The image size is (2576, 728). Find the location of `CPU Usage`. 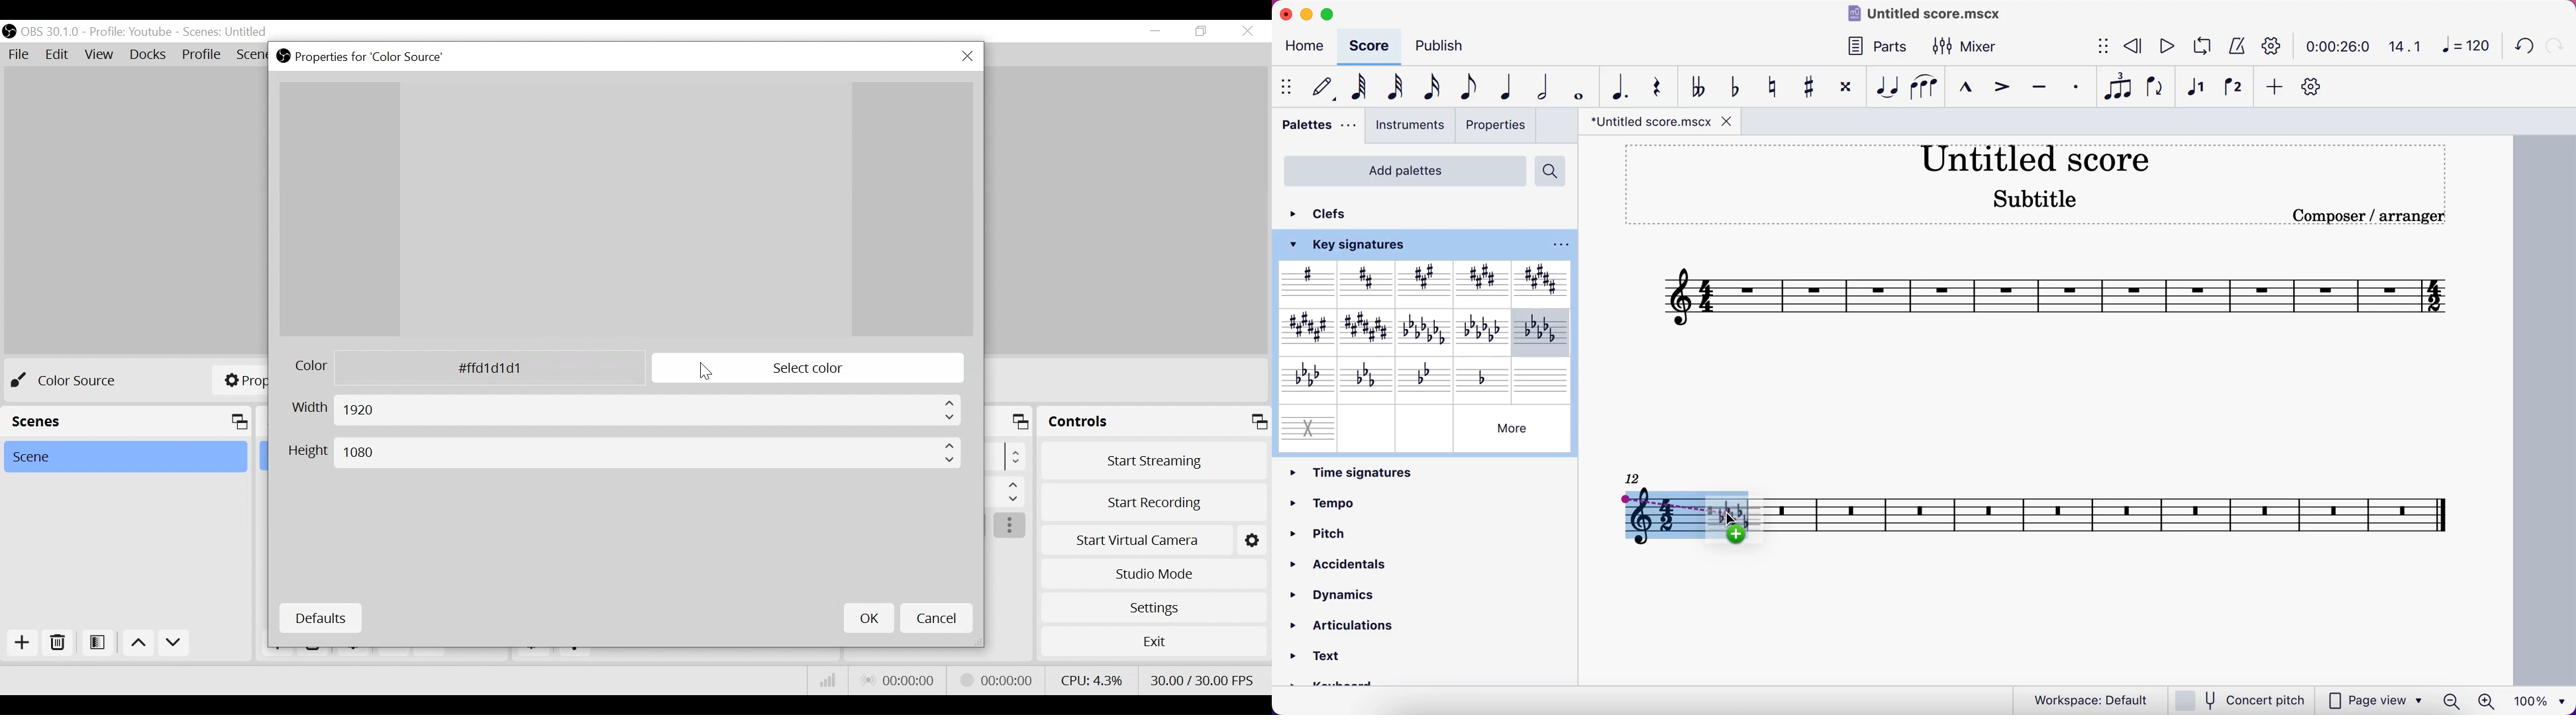

CPU Usage is located at coordinates (1092, 680).